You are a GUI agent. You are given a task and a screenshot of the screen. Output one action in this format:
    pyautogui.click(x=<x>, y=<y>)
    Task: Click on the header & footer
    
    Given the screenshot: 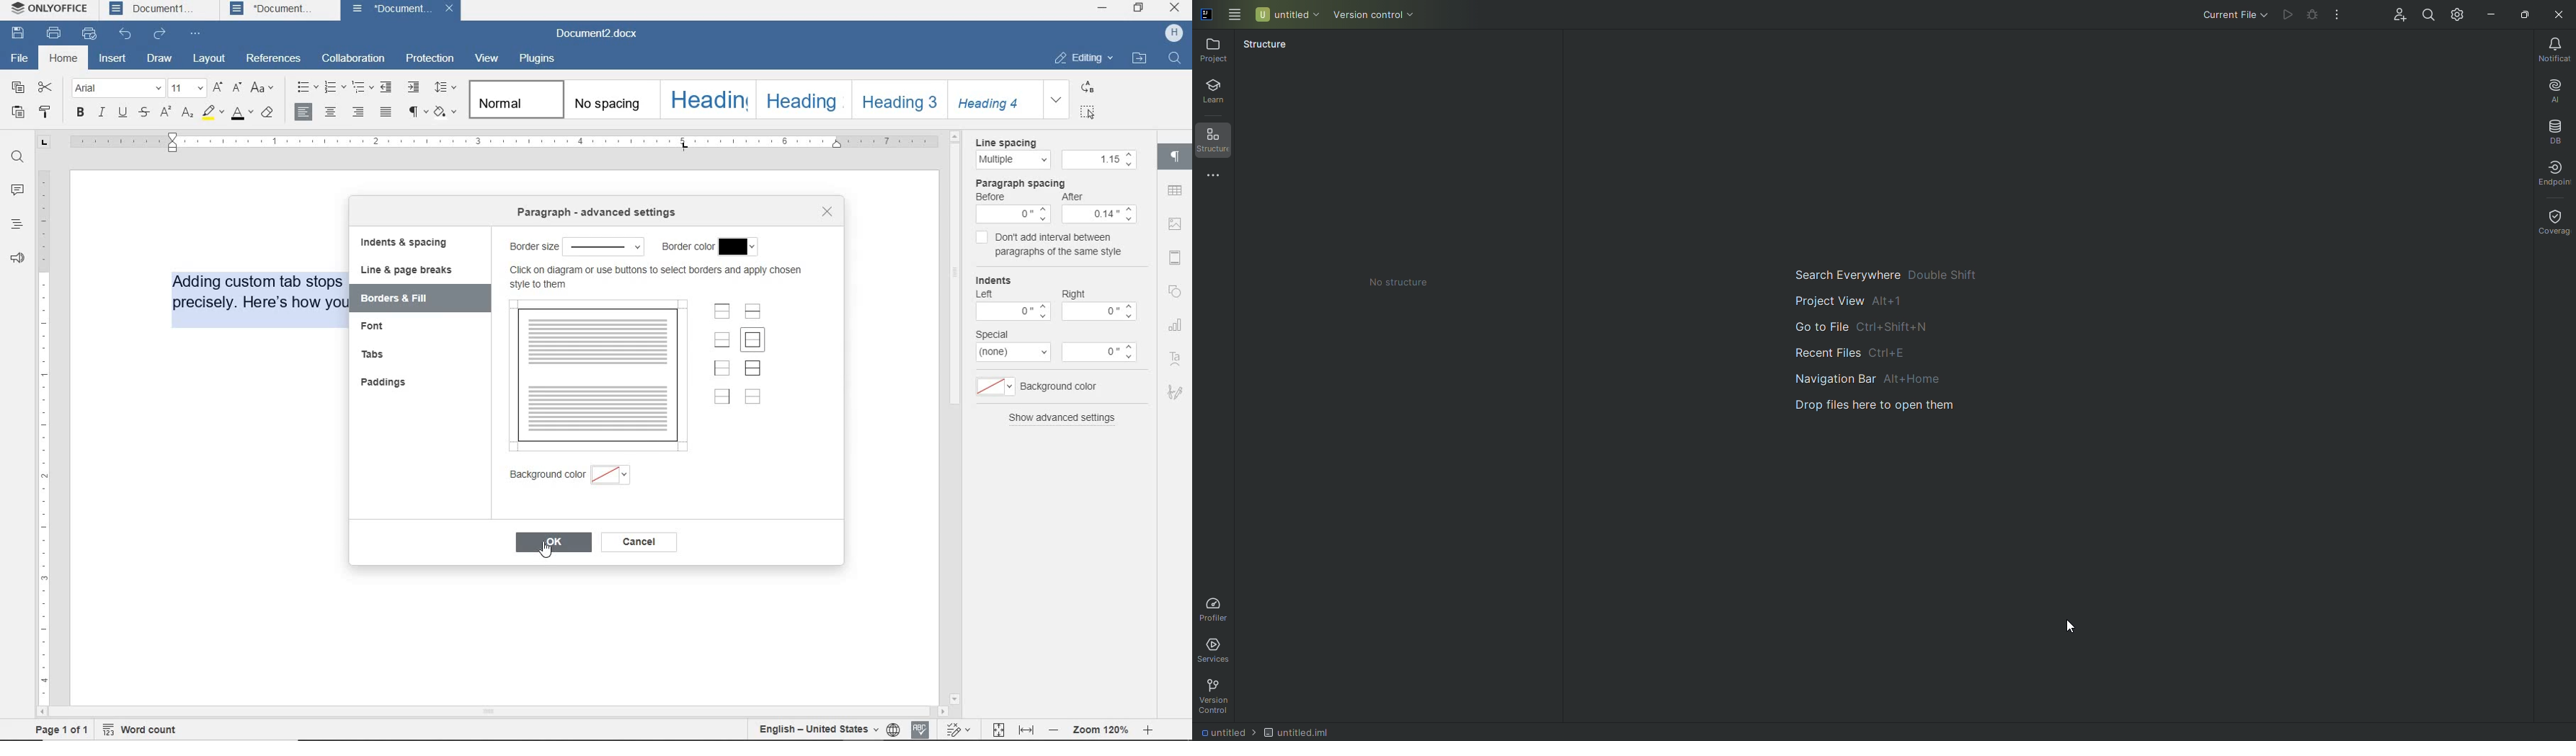 What is the action you would take?
    pyautogui.click(x=1175, y=258)
    